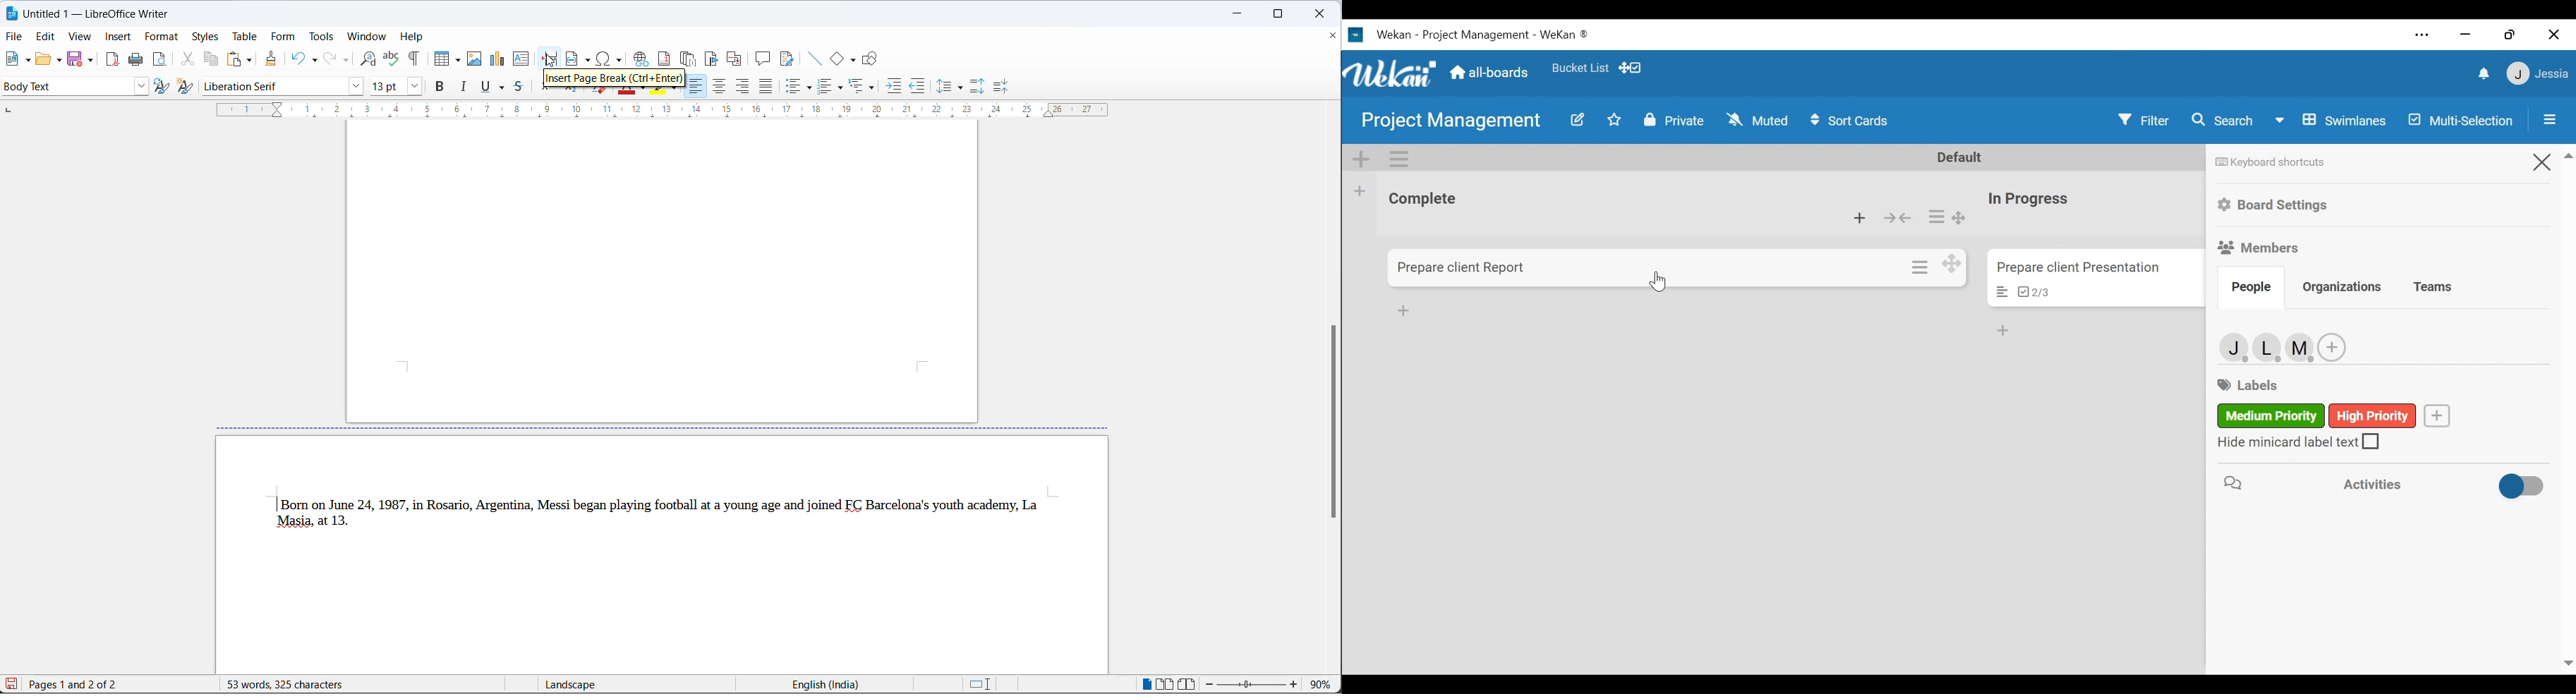 The image size is (2576, 700). What do you see at coordinates (696, 86) in the screenshot?
I see `t` at bounding box center [696, 86].